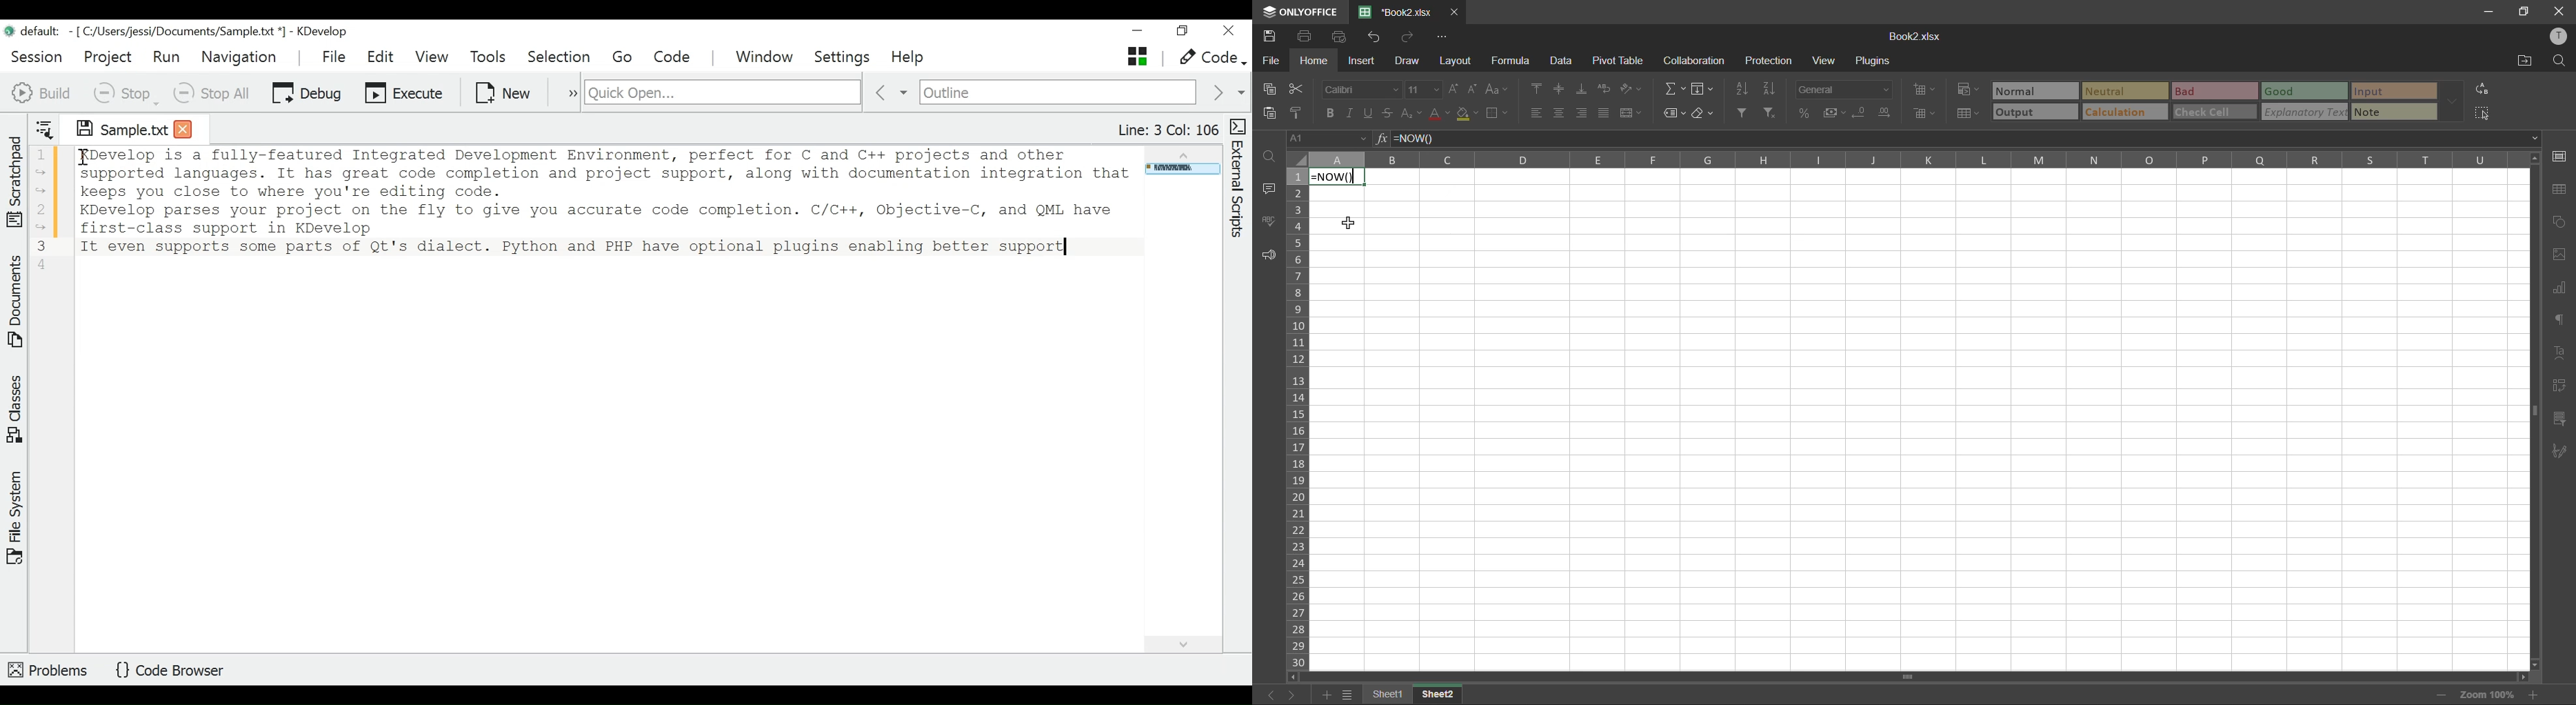 The width and height of the screenshot is (2576, 728). I want to click on save, so click(1272, 37).